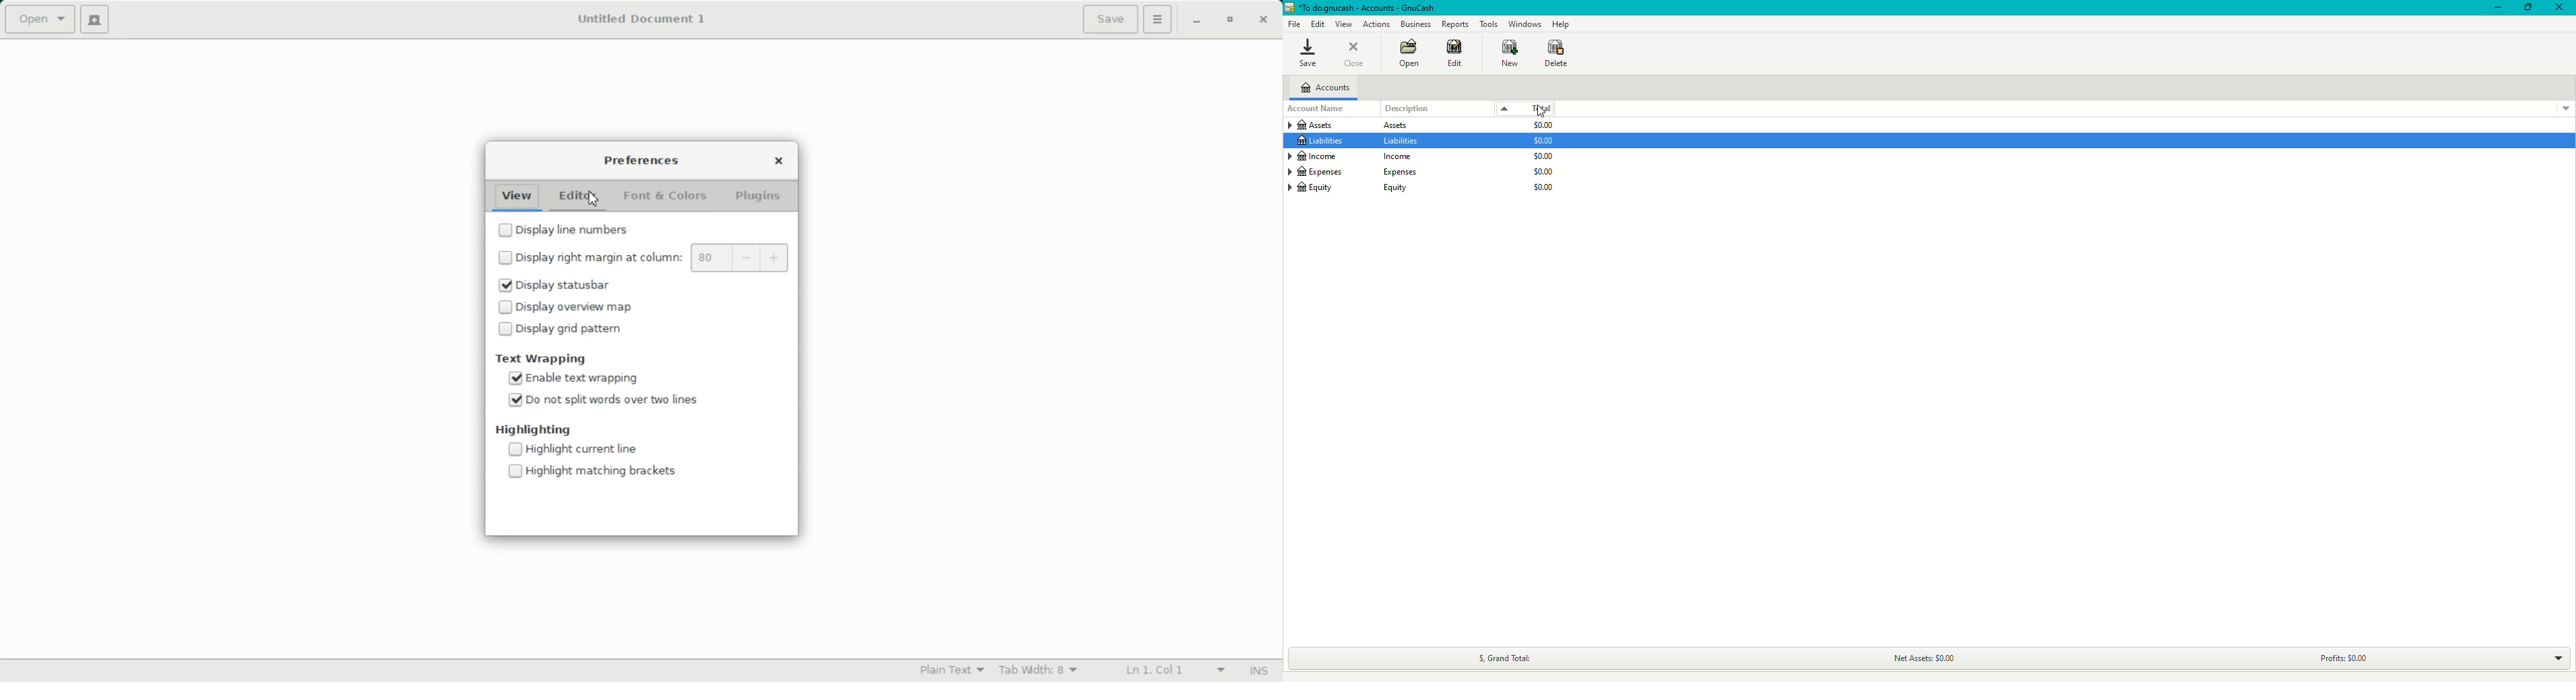 This screenshot has height=700, width=2576. I want to click on Net Assets, so click(1923, 655).